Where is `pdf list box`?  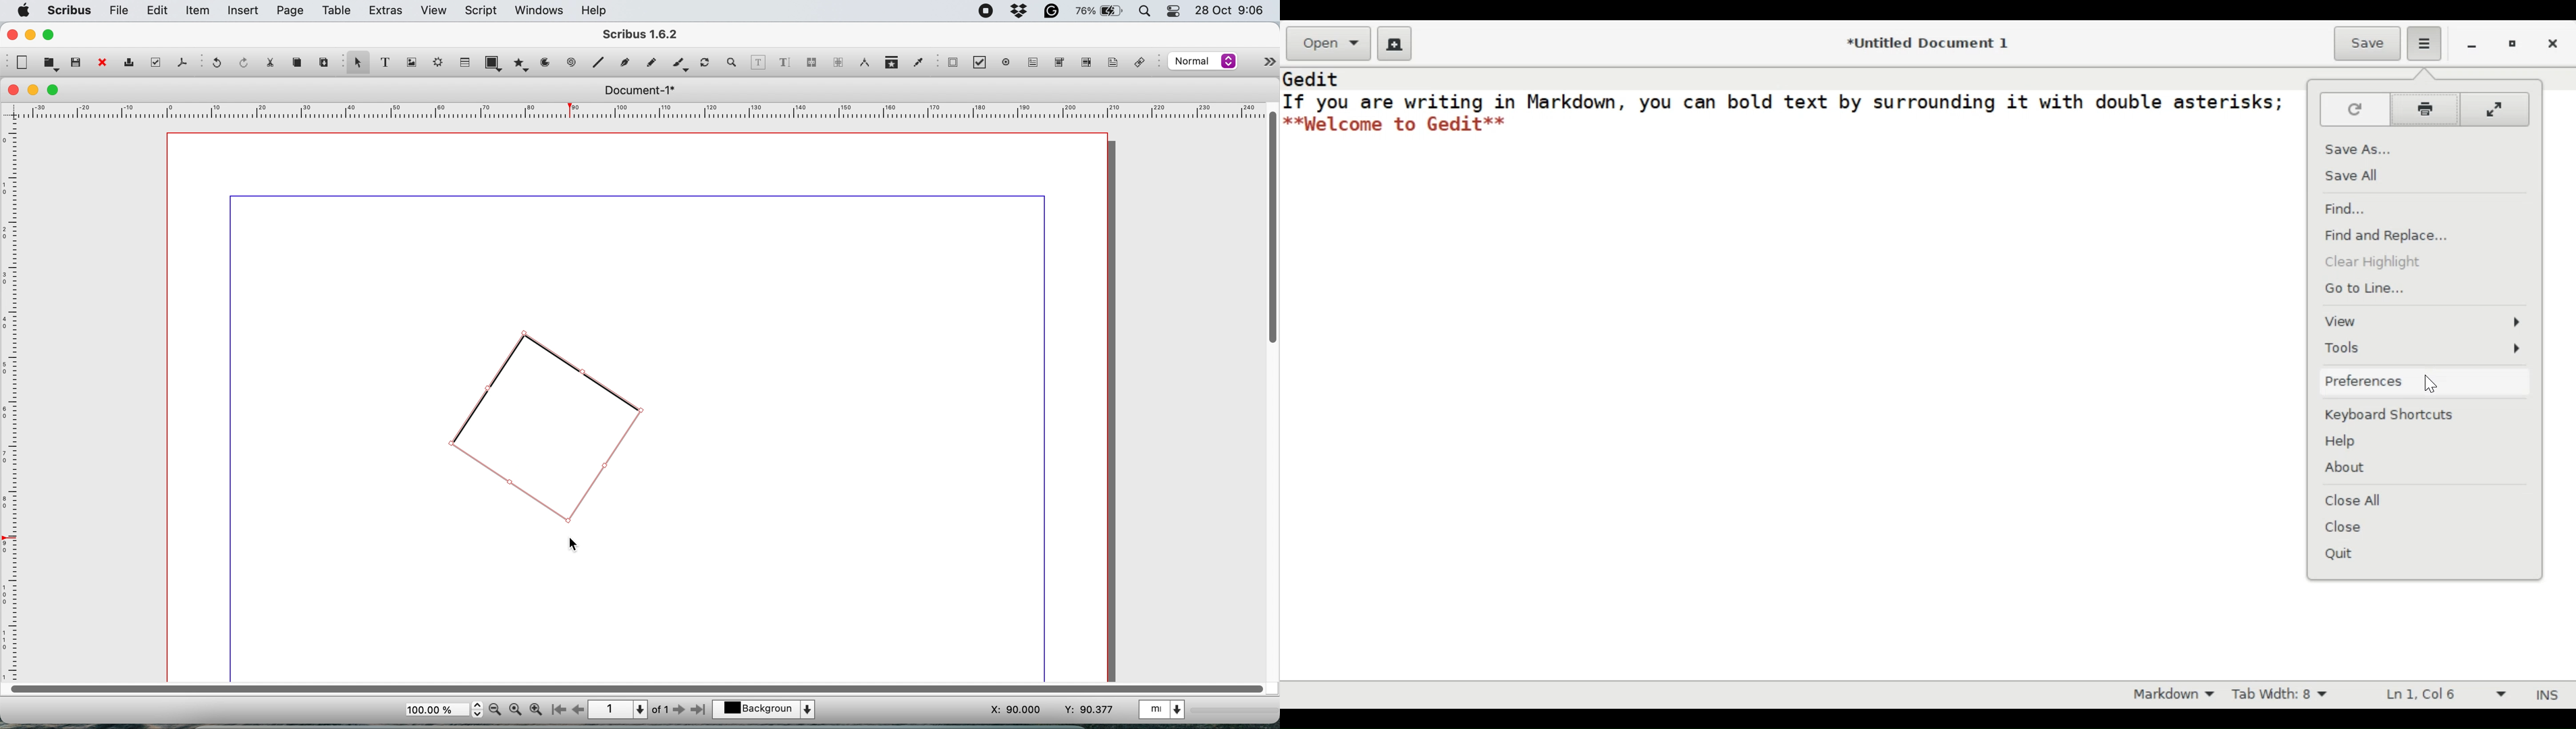 pdf list box is located at coordinates (1085, 64).